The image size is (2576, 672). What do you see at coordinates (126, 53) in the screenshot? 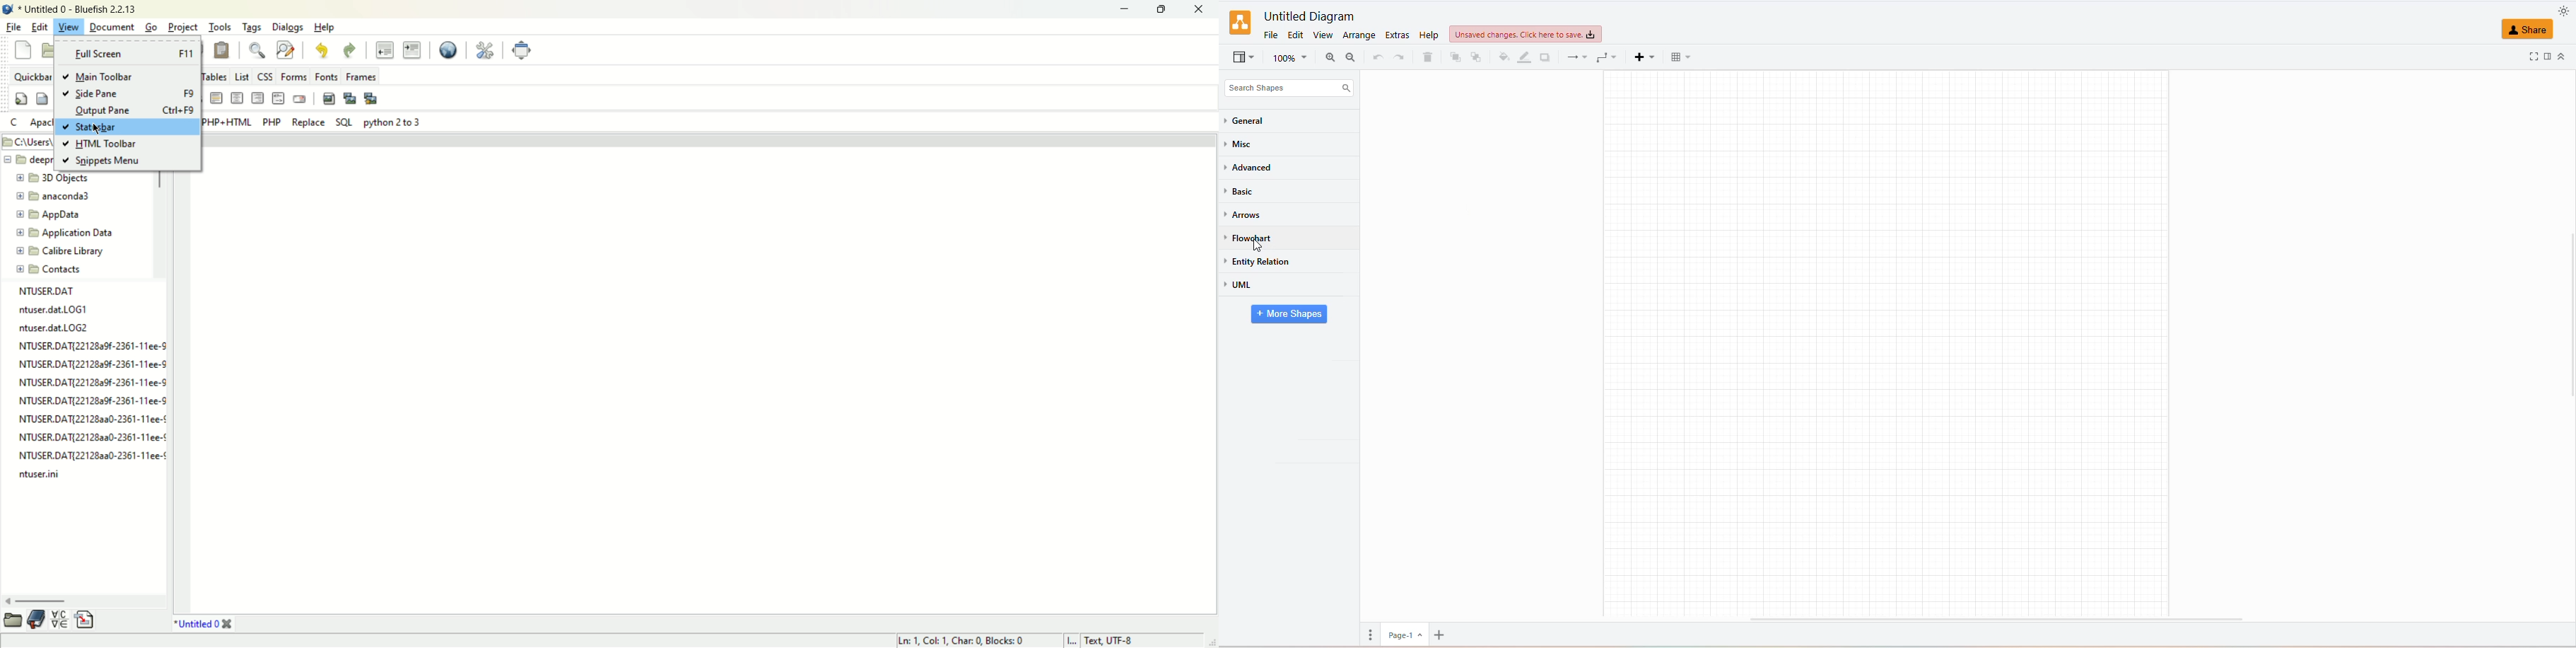
I see `full screen` at bounding box center [126, 53].